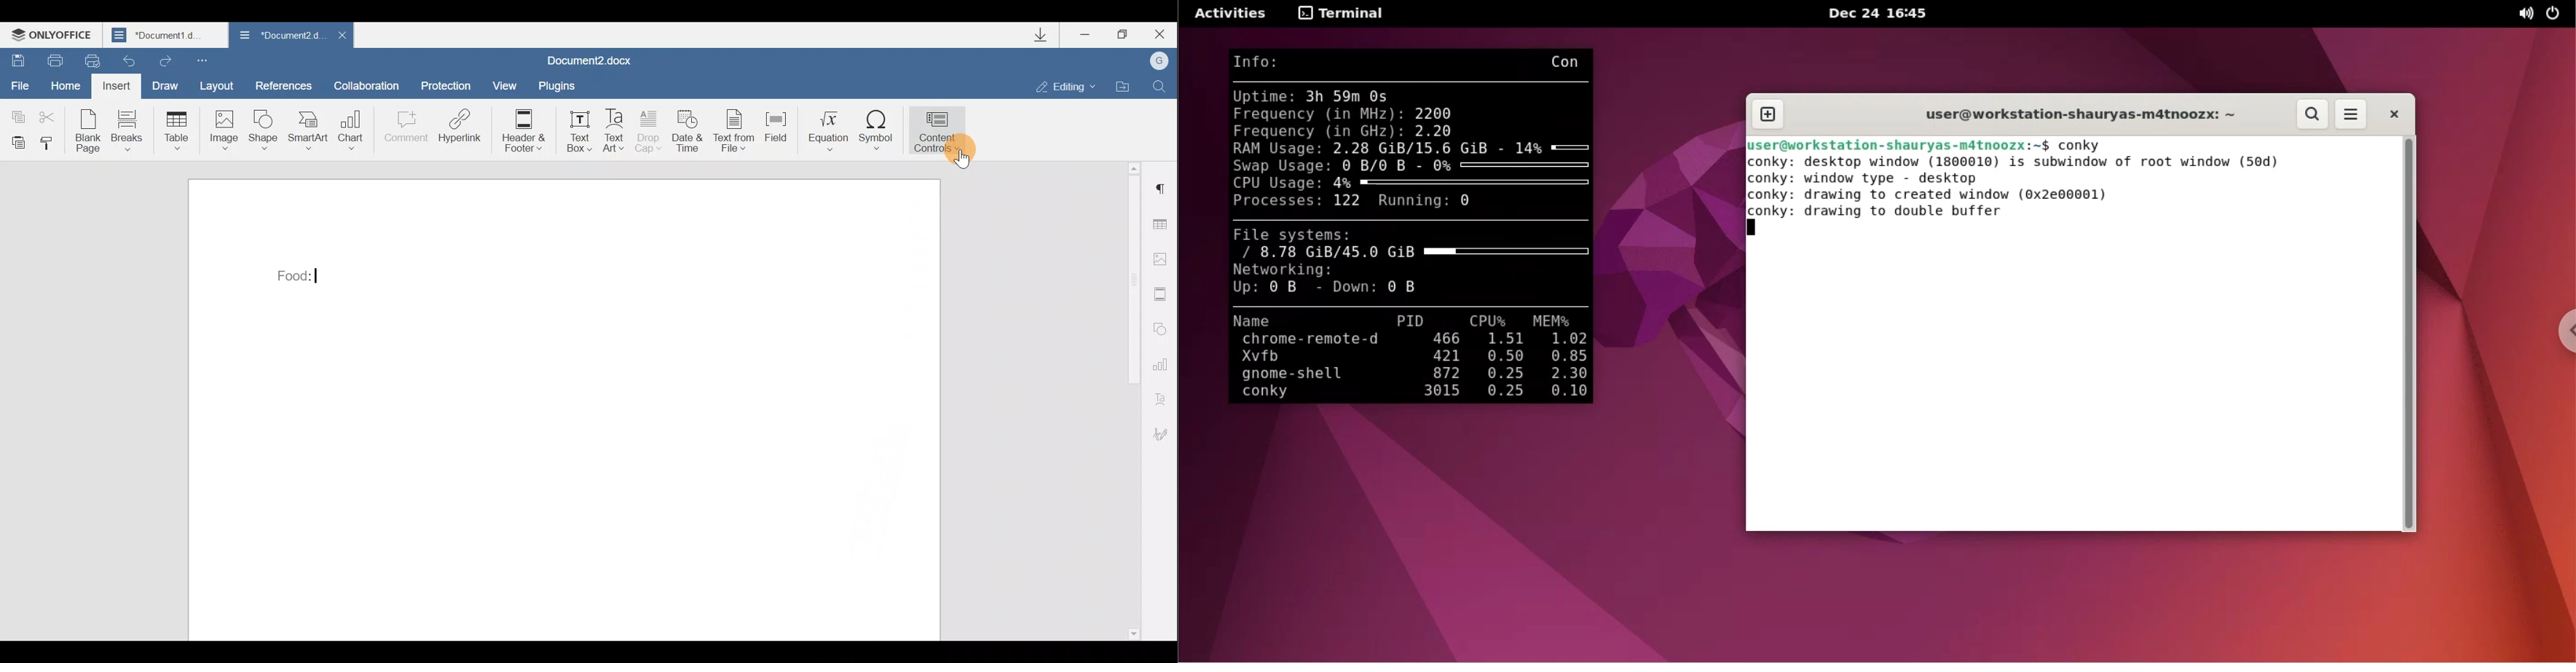 This screenshot has width=2576, height=672. Describe the element at coordinates (566, 416) in the screenshot. I see `Working area` at that location.